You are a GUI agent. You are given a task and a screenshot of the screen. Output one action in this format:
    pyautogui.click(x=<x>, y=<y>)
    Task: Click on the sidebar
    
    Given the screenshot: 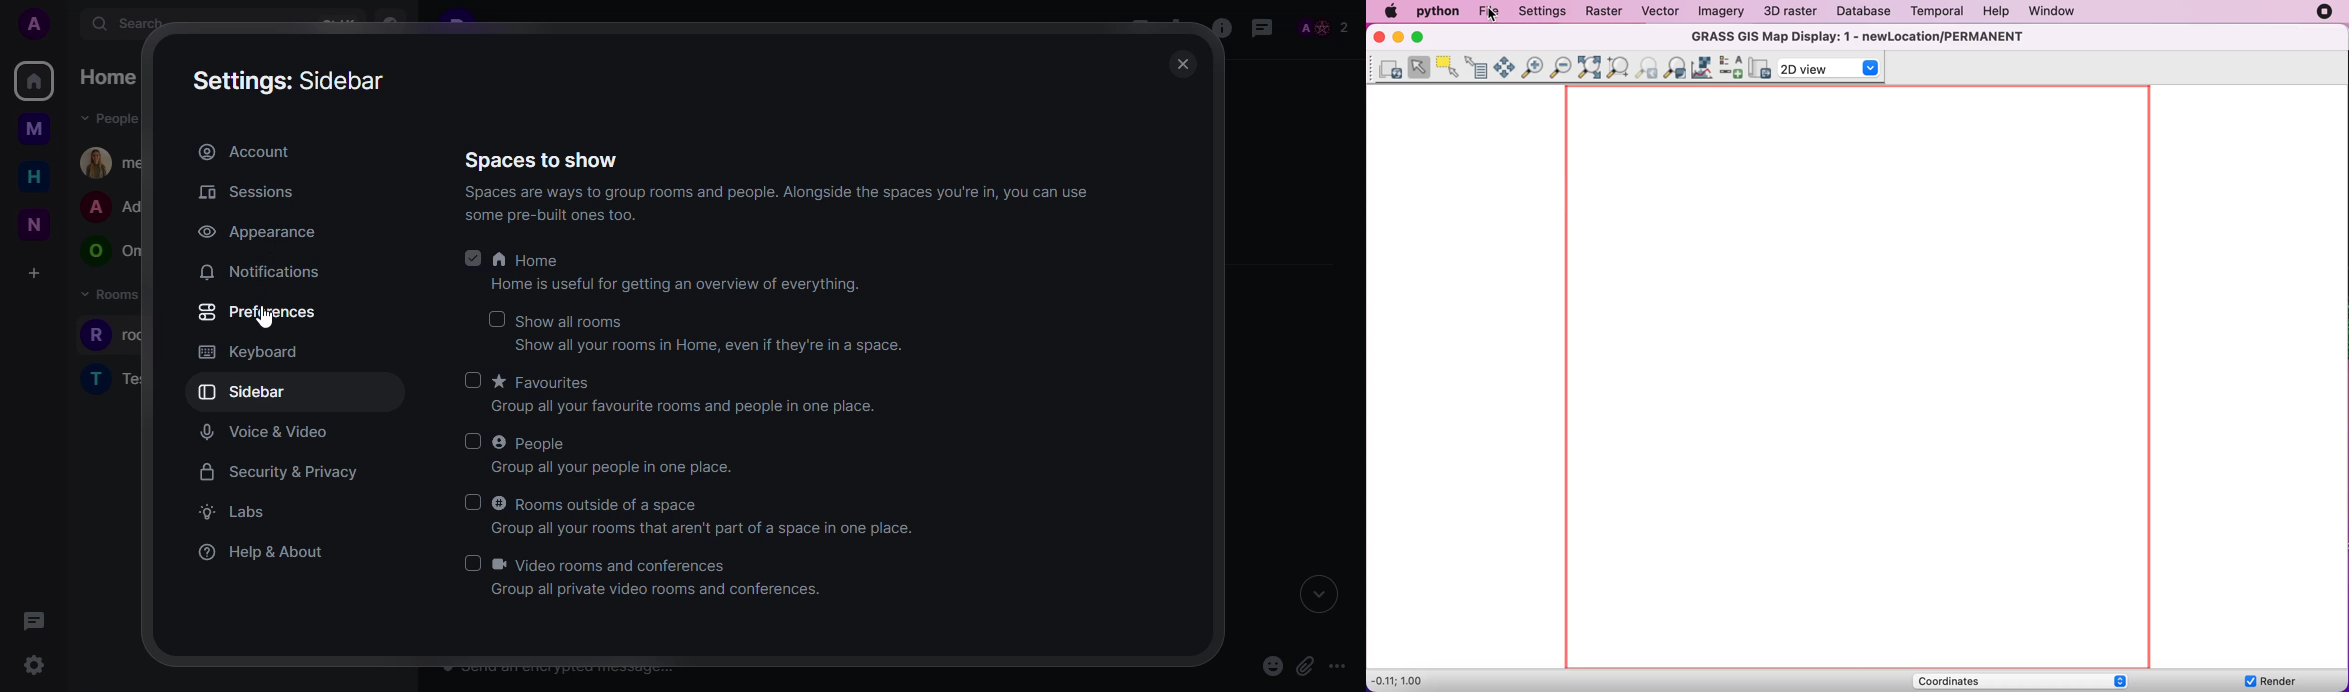 What is the action you would take?
    pyautogui.click(x=246, y=391)
    